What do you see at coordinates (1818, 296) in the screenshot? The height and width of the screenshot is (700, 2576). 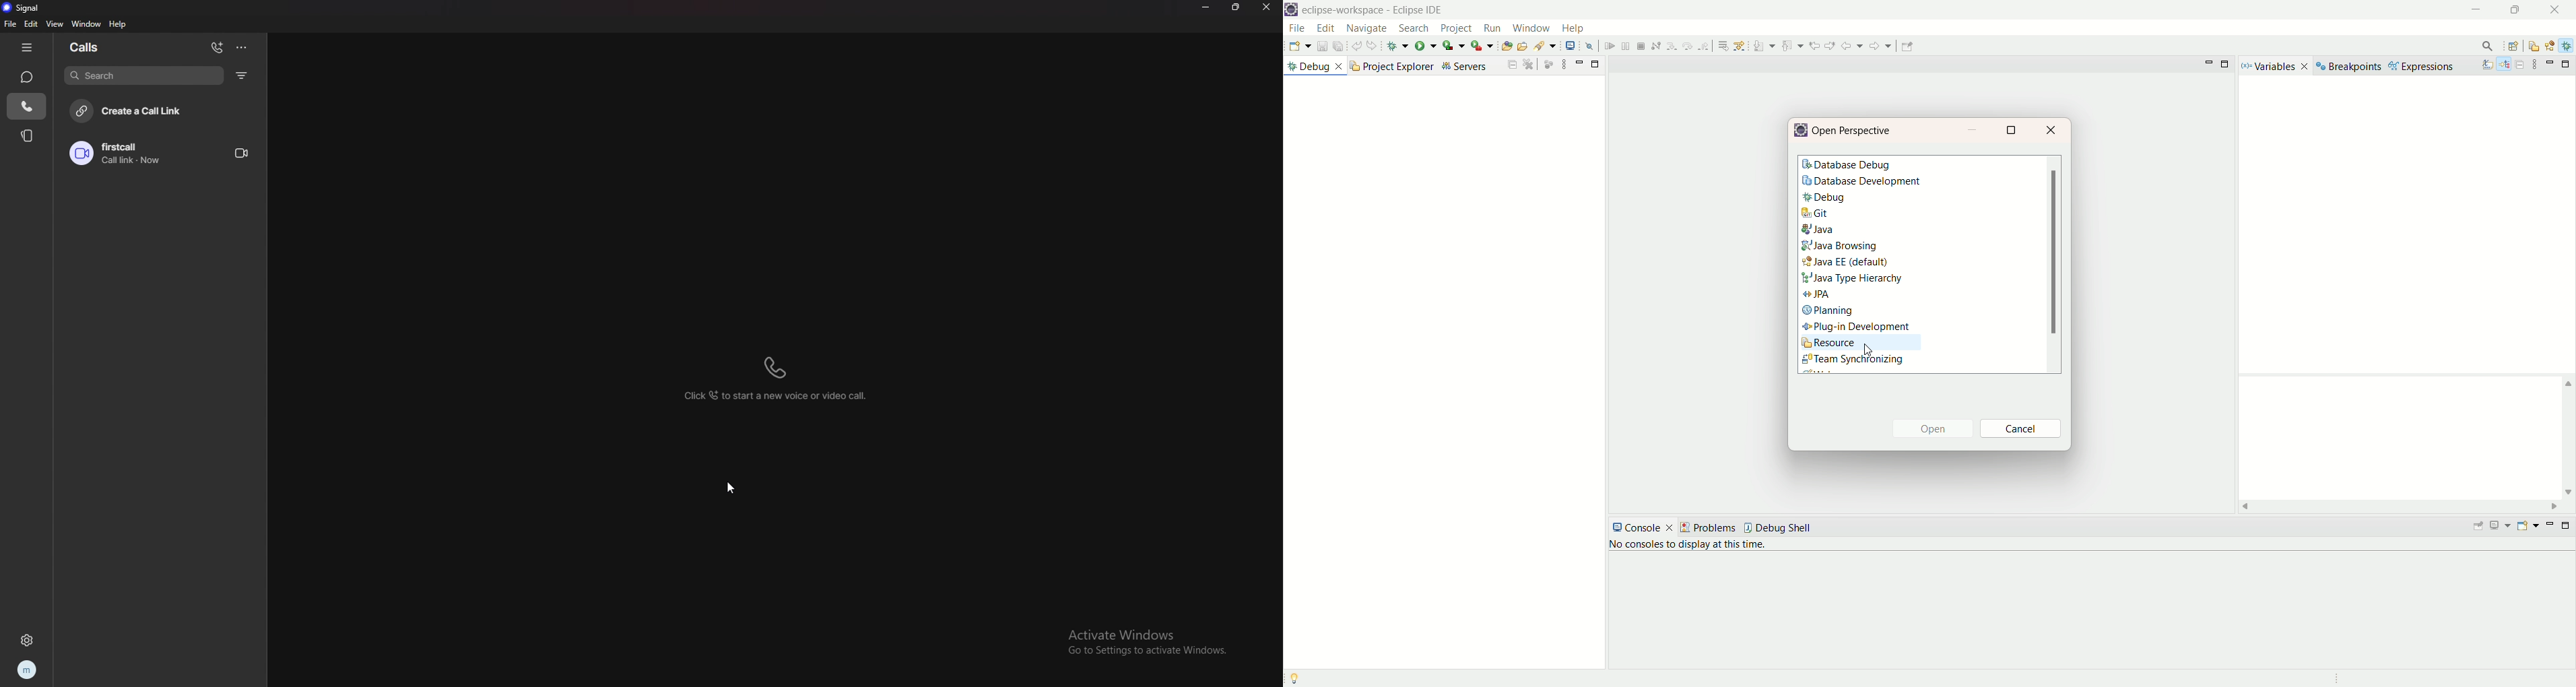 I see `JPA ` at bounding box center [1818, 296].